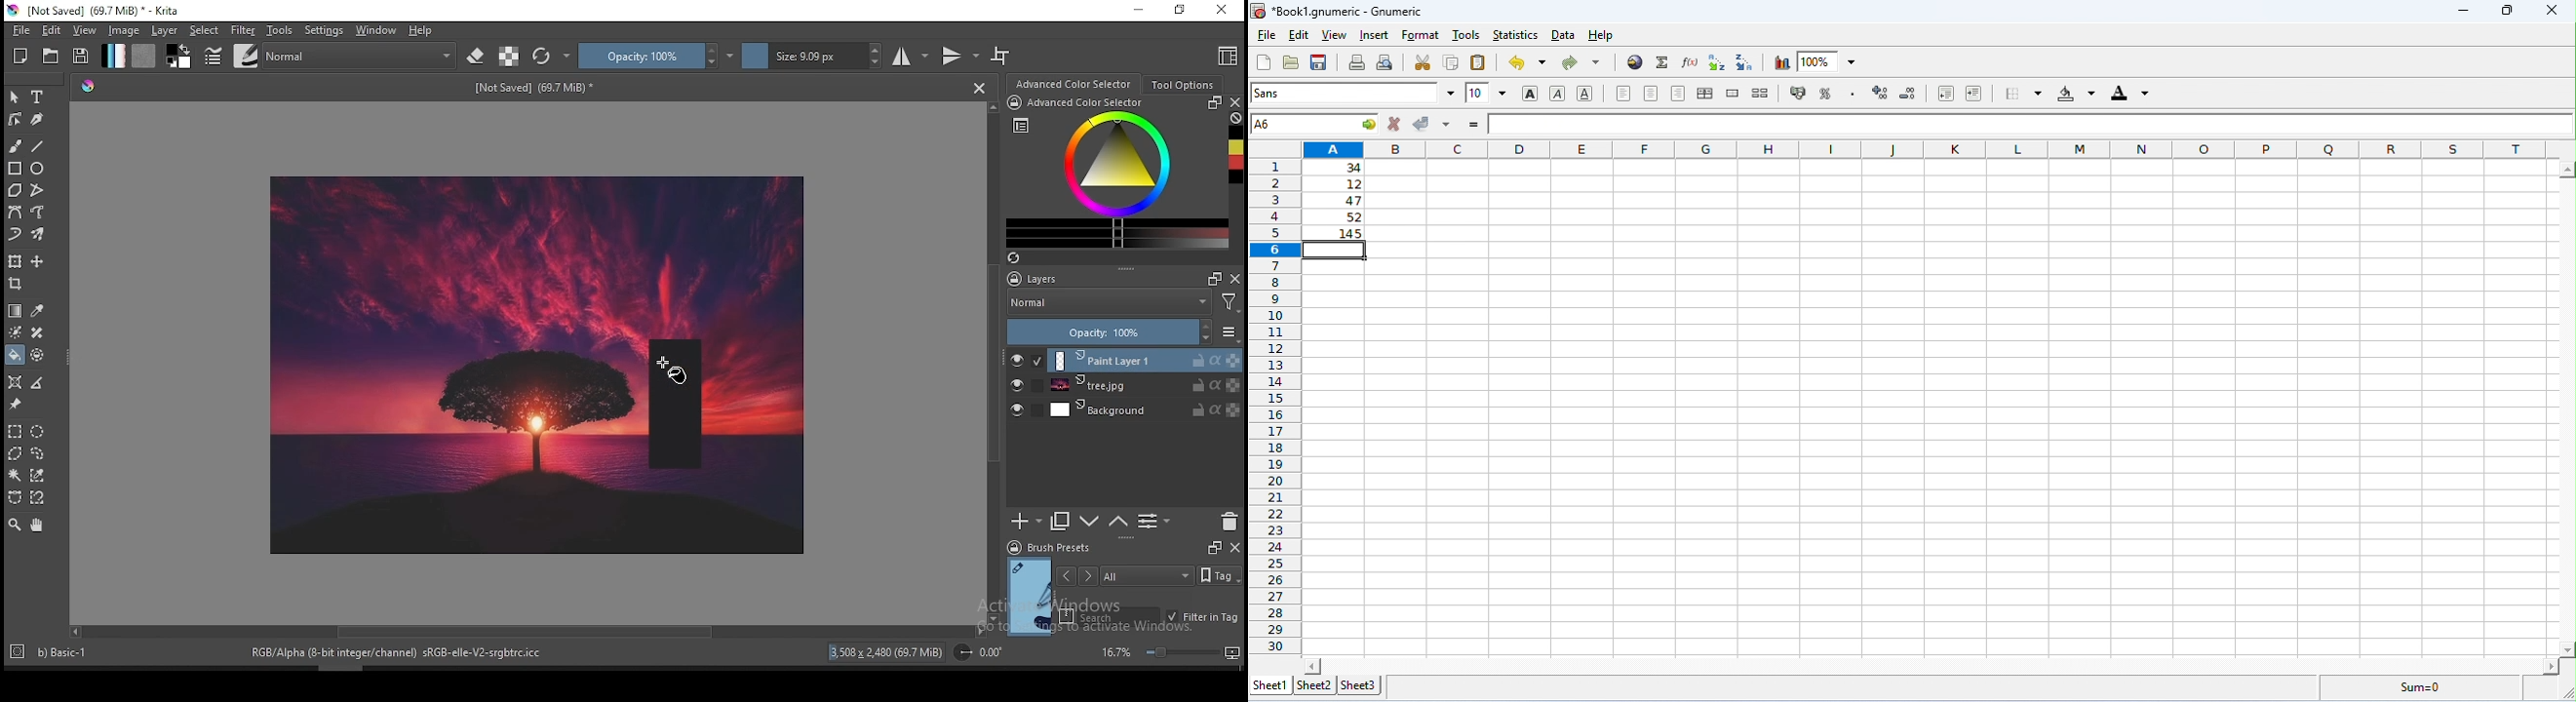 This screenshot has width=2576, height=728. I want to click on search, so click(1110, 615).